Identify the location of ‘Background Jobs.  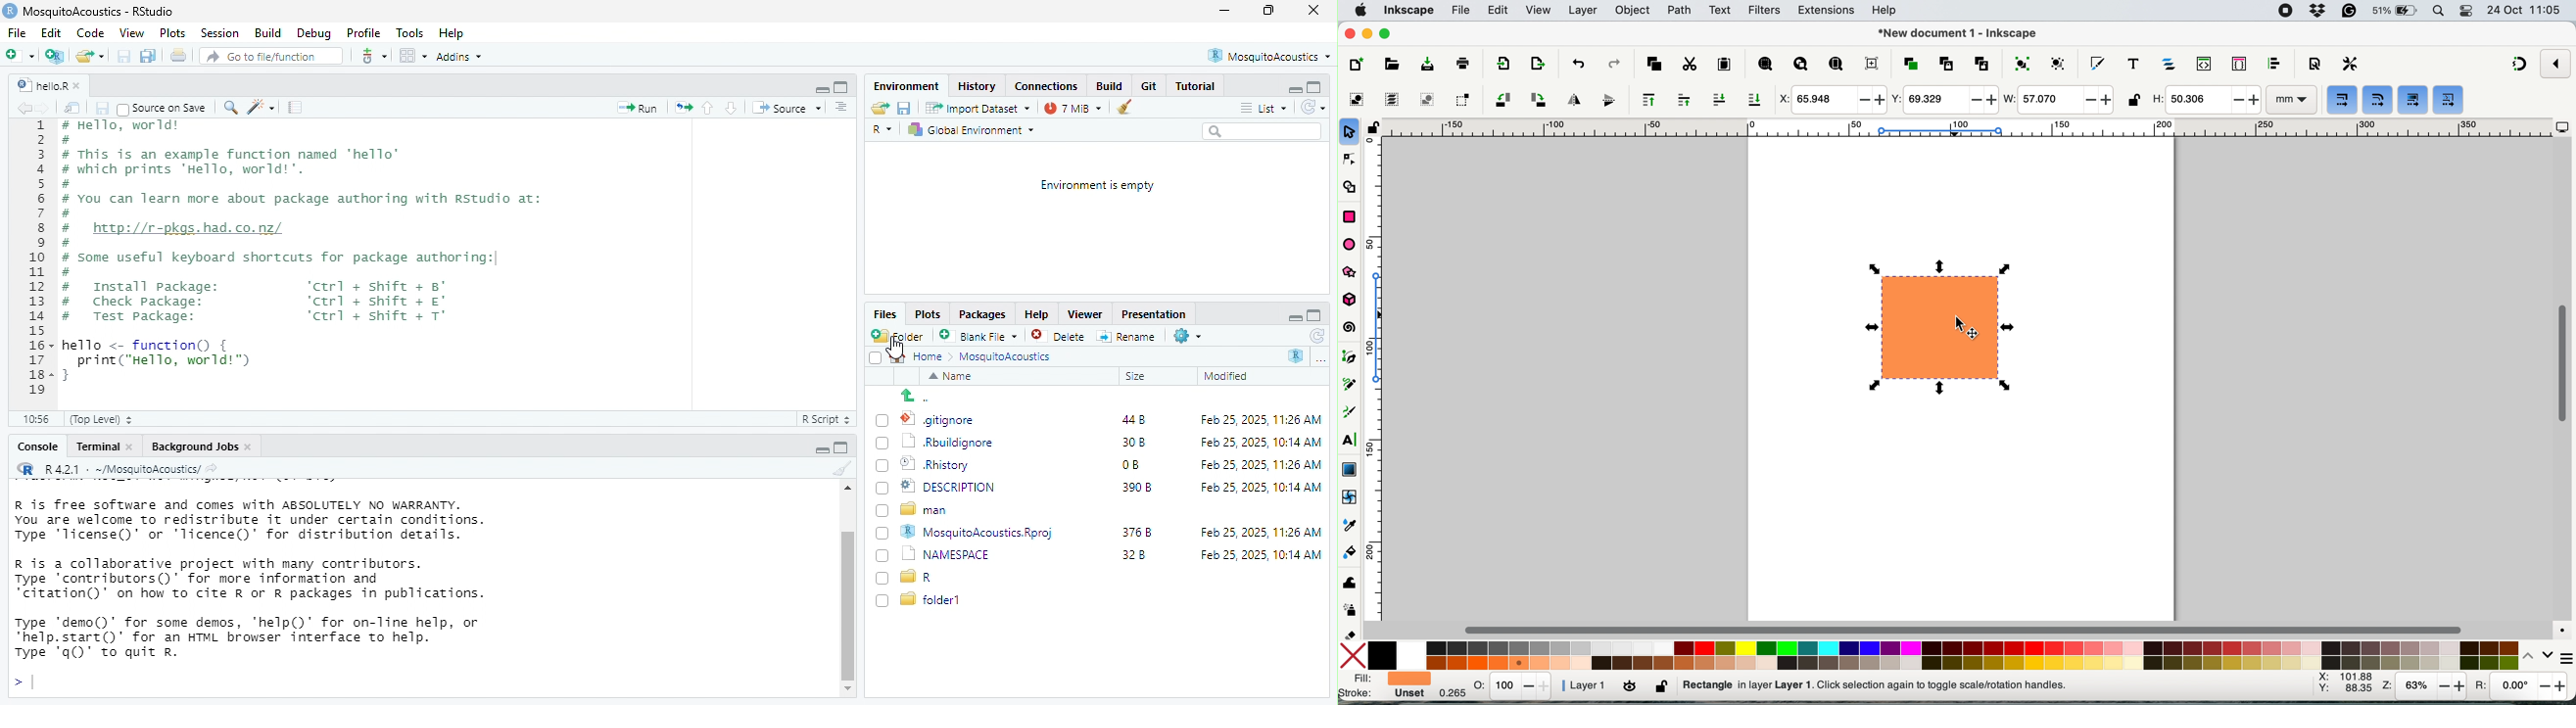
(194, 446).